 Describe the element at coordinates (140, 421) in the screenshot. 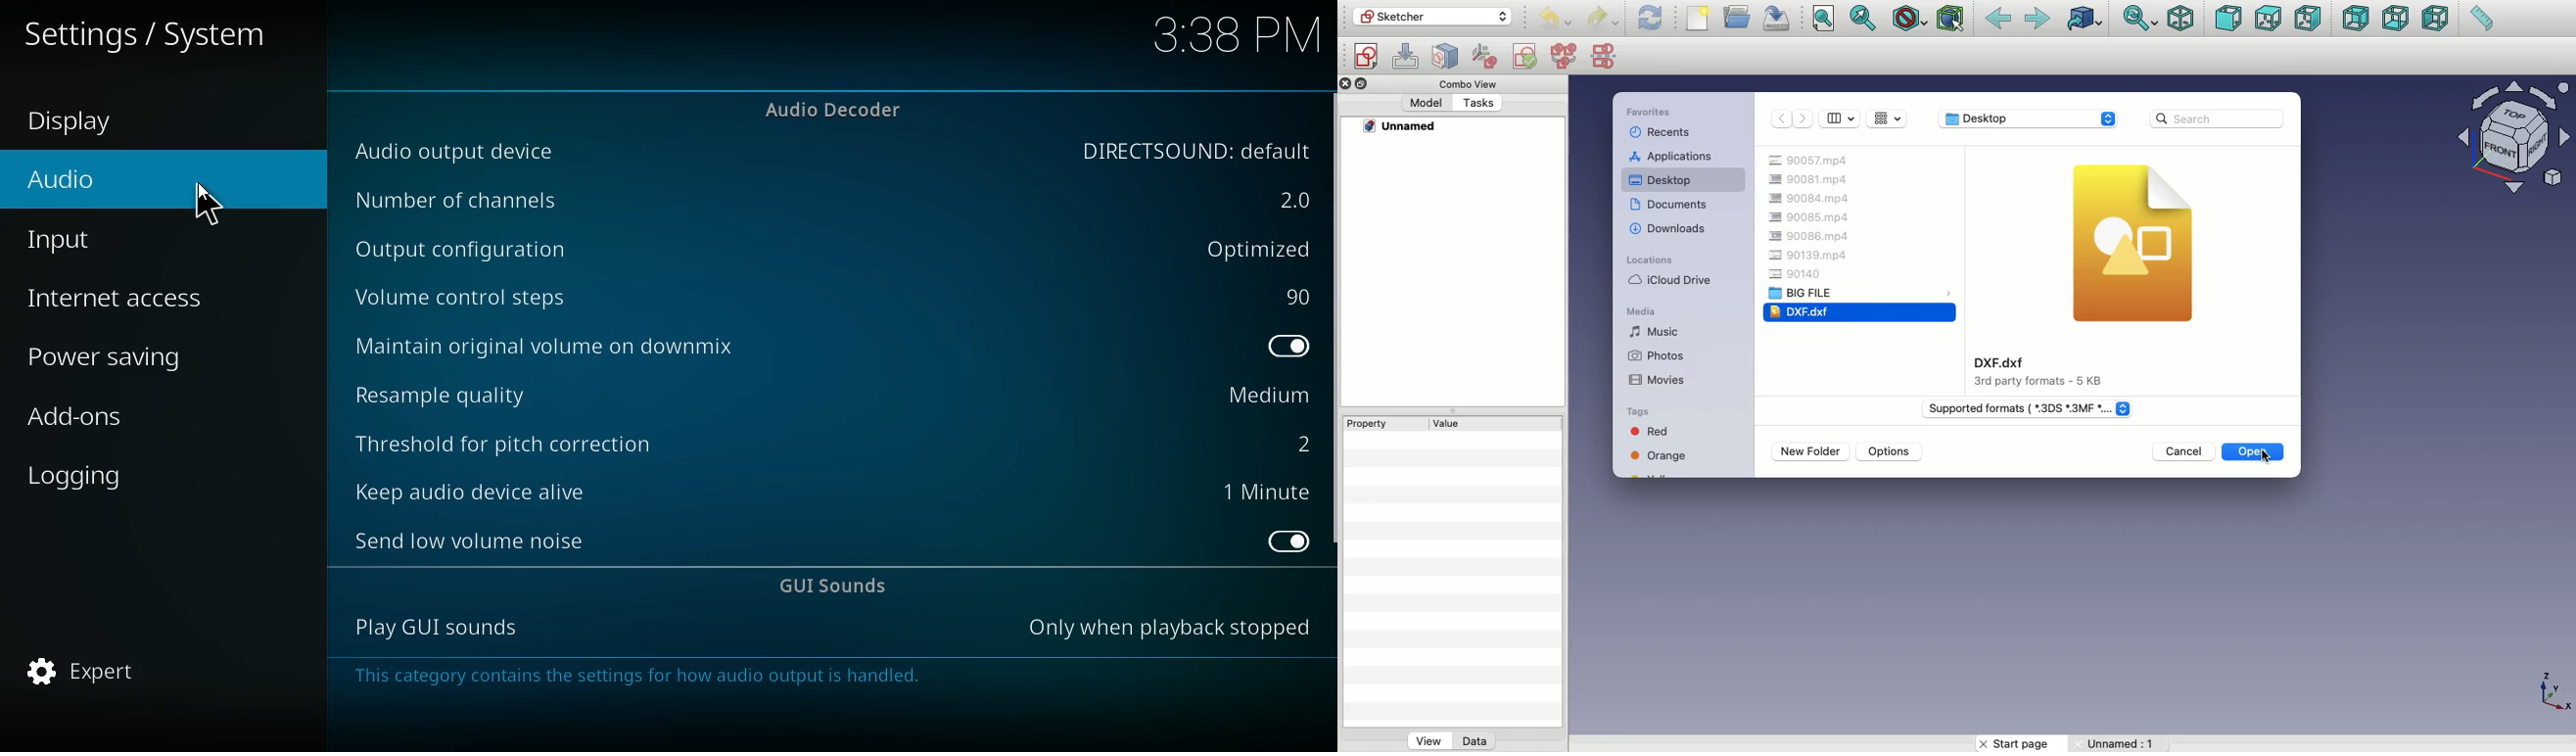

I see `add-ons` at that location.